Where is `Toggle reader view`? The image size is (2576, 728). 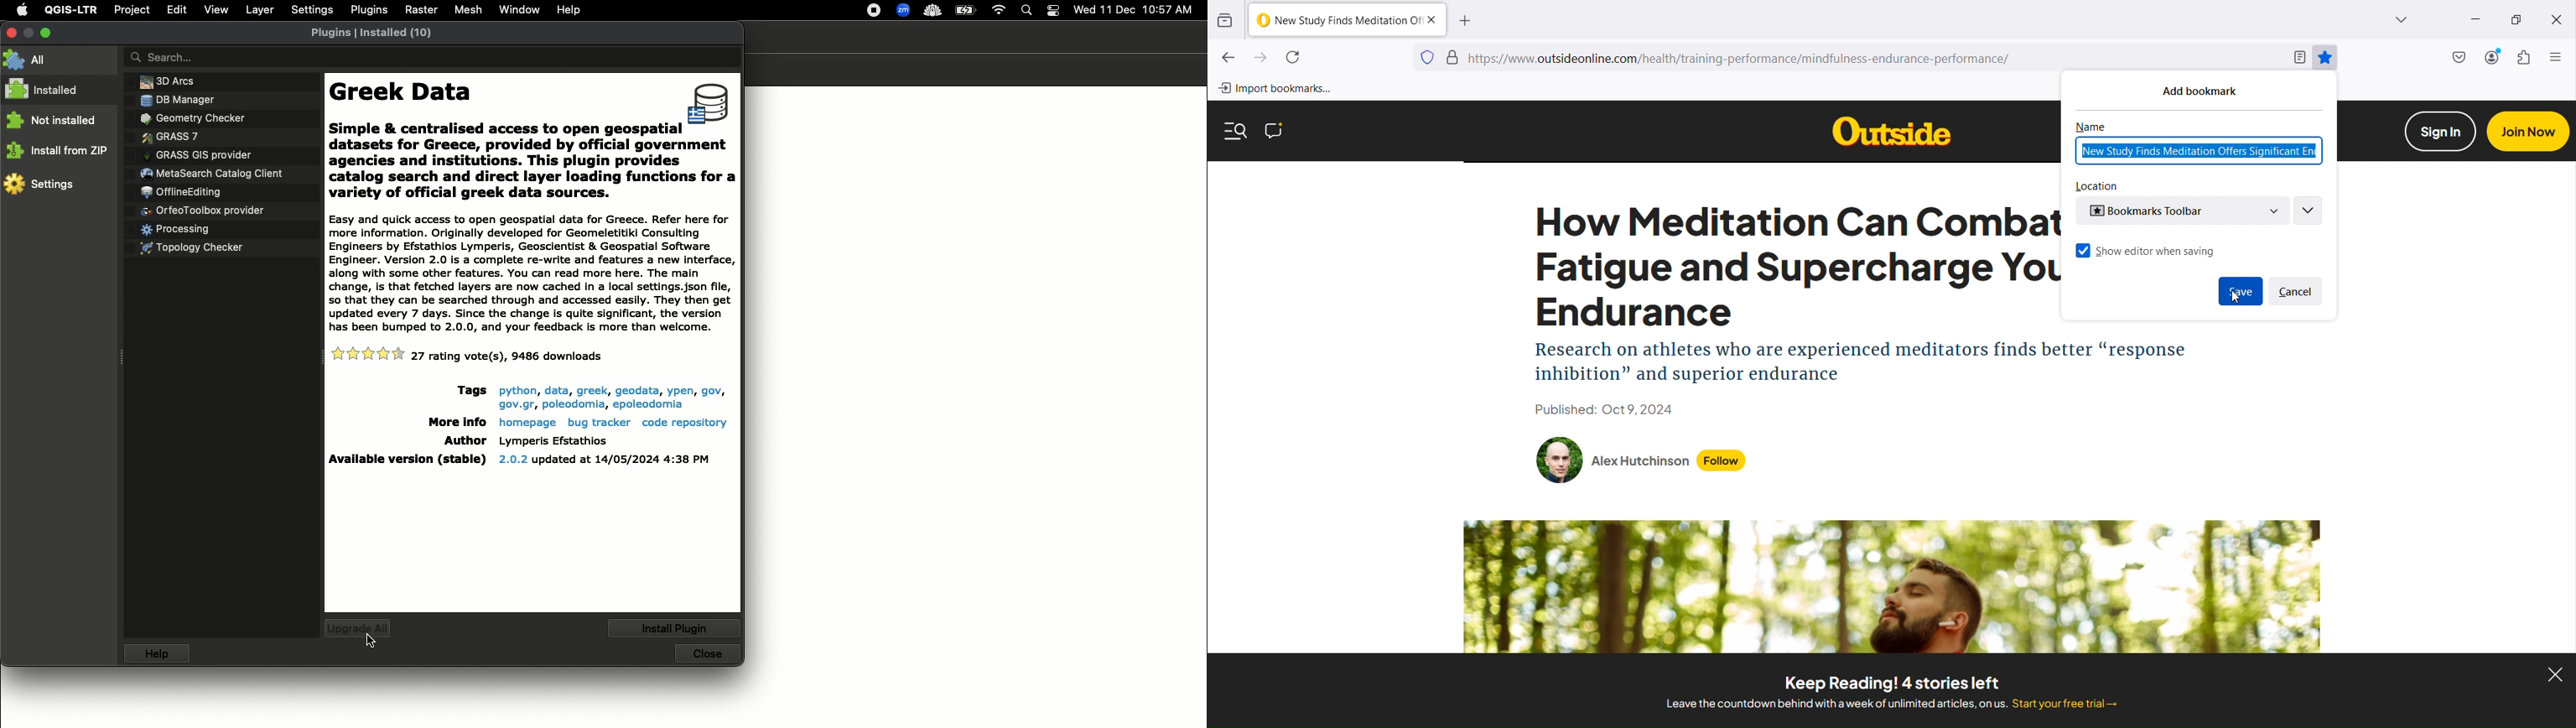
Toggle reader view is located at coordinates (2298, 57).